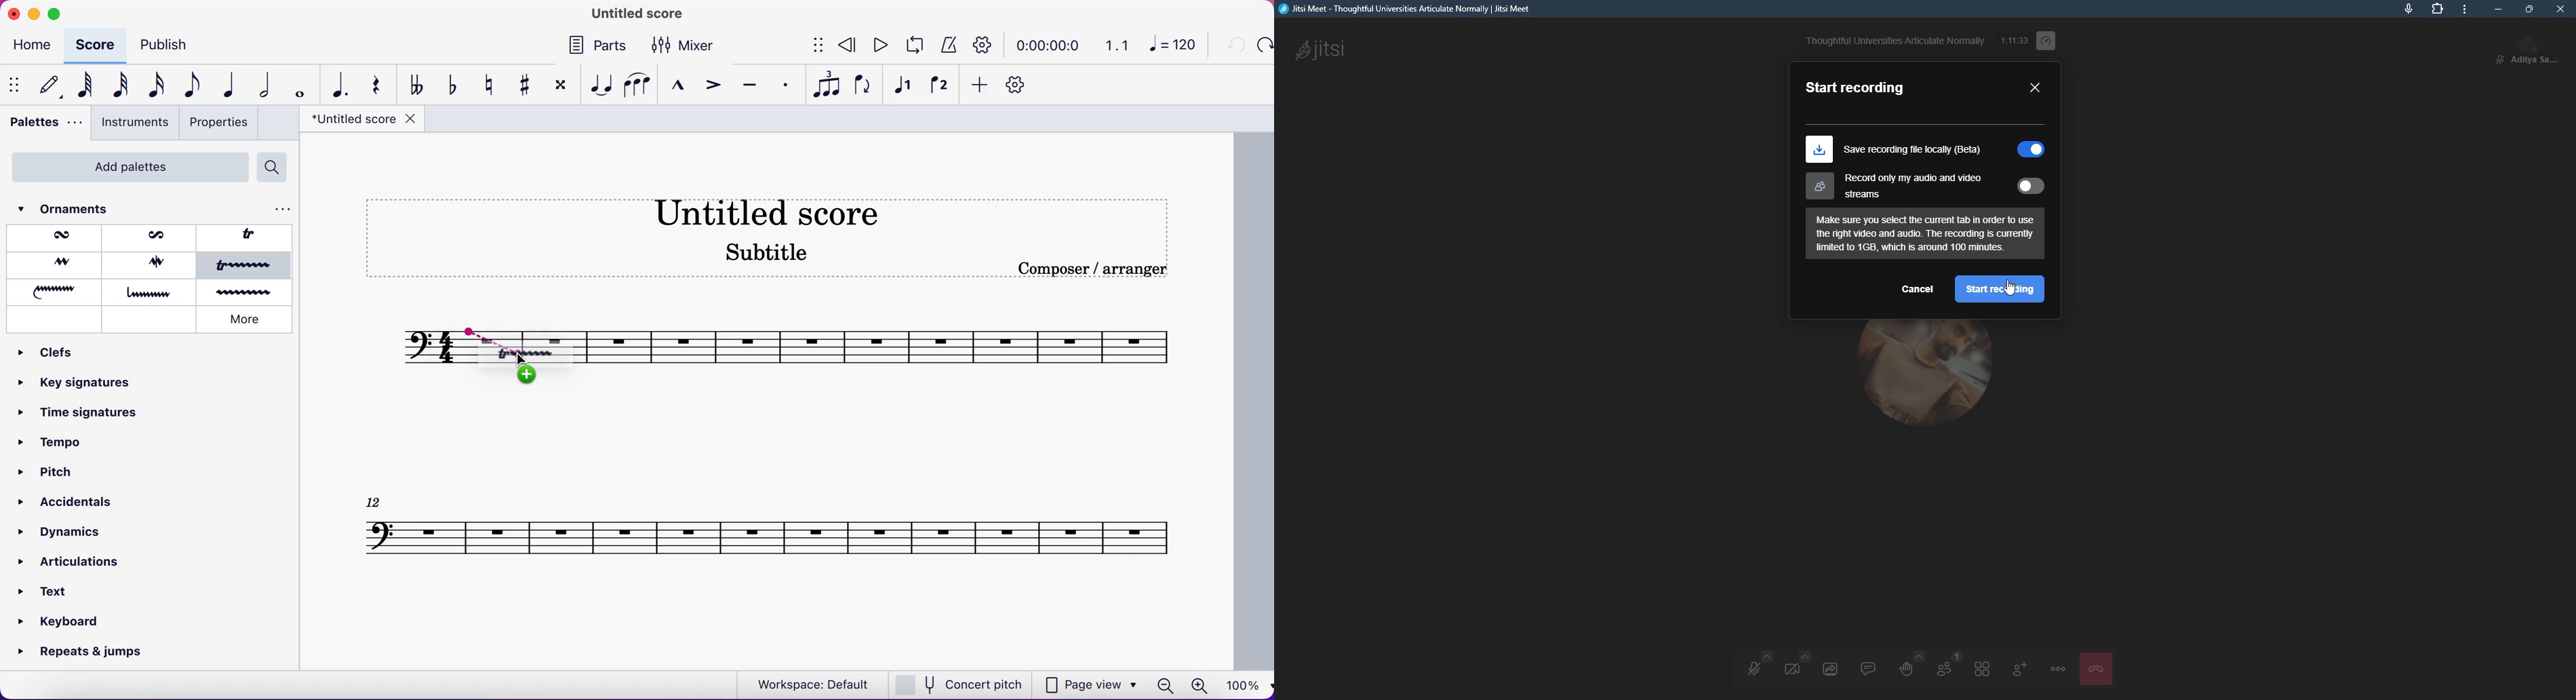  What do you see at coordinates (246, 293) in the screenshot?
I see `vibrato or shake` at bounding box center [246, 293].